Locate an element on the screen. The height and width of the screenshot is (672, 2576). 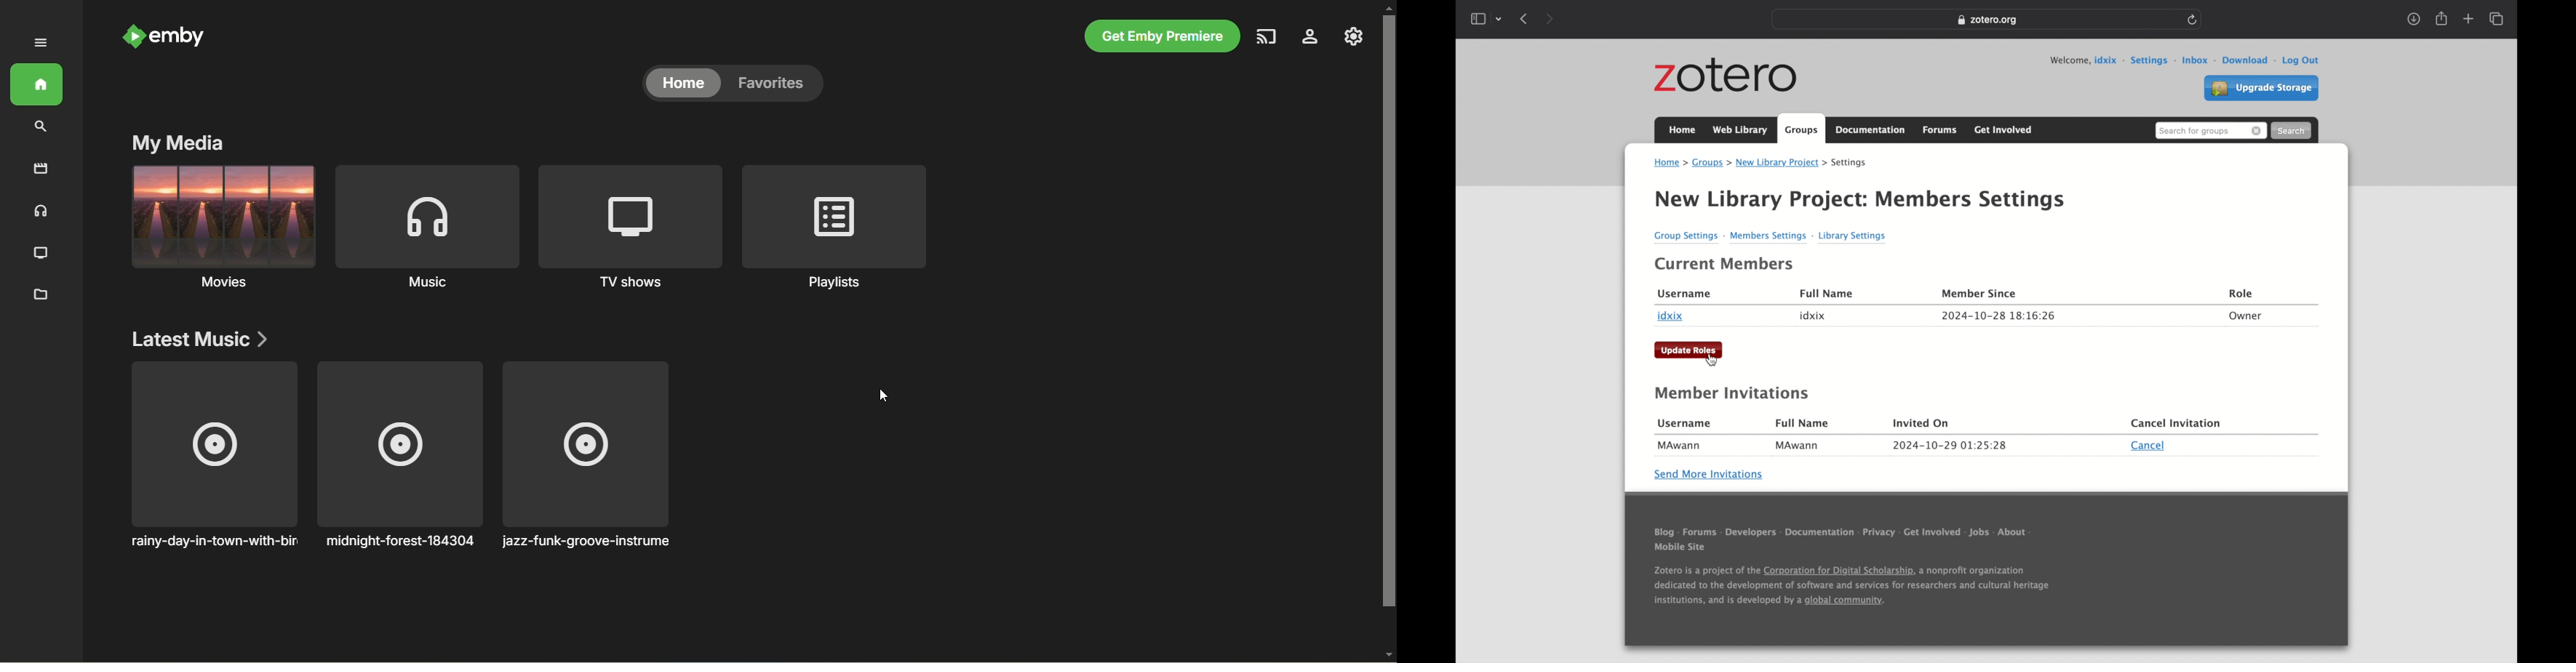
cursor is located at coordinates (1712, 360).